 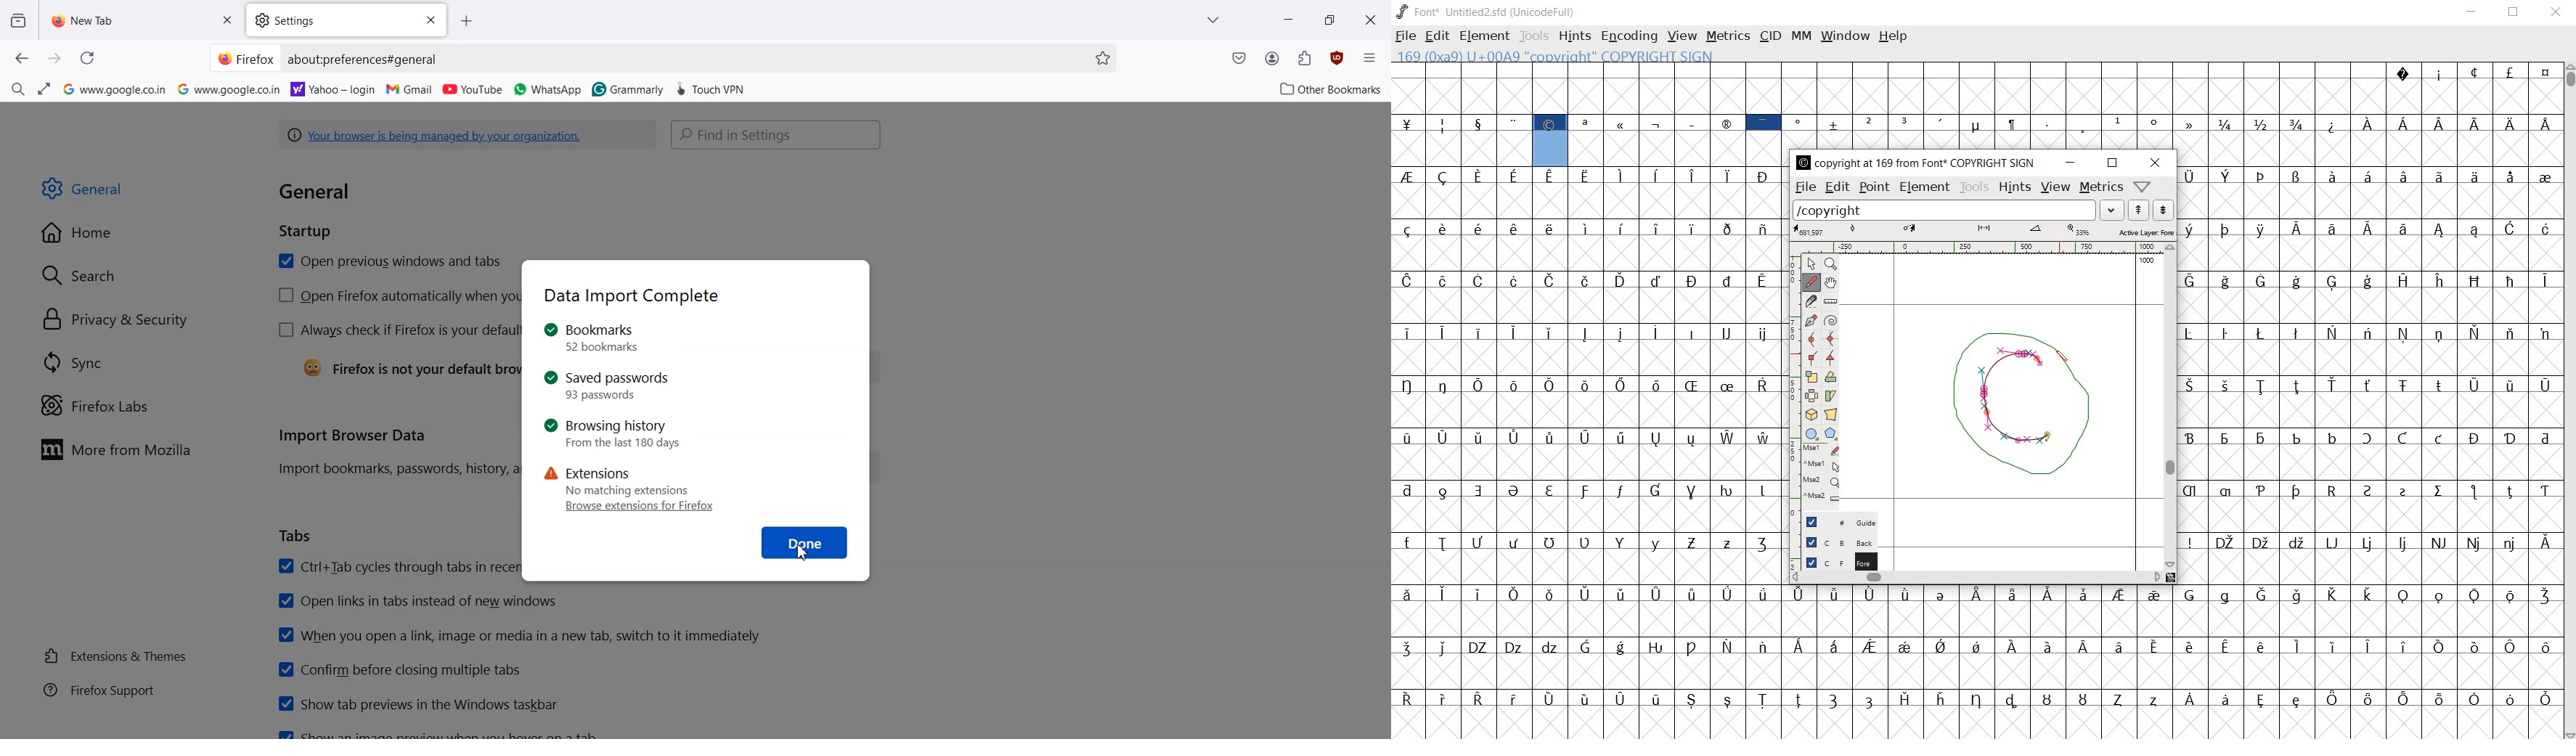 What do you see at coordinates (411, 89) in the screenshot?
I see `Gmail Bookmark` at bounding box center [411, 89].